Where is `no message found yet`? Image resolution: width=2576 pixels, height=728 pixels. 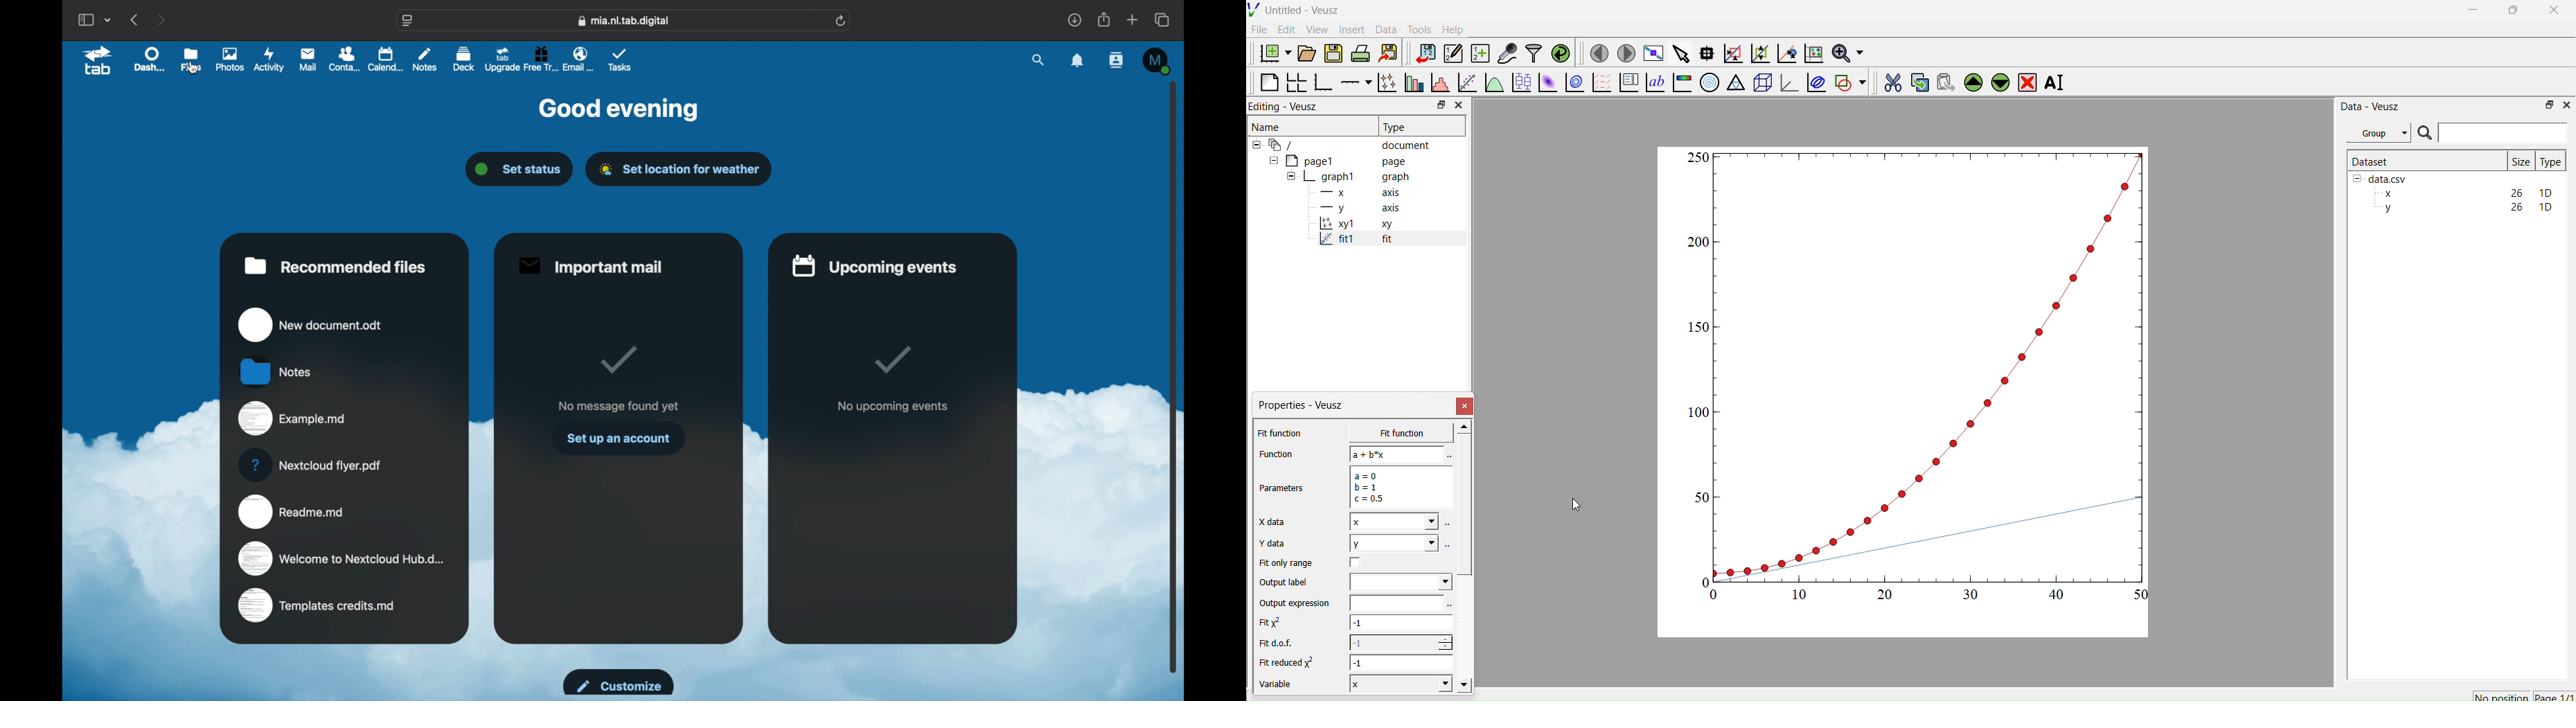
no message found yet is located at coordinates (619, 407).